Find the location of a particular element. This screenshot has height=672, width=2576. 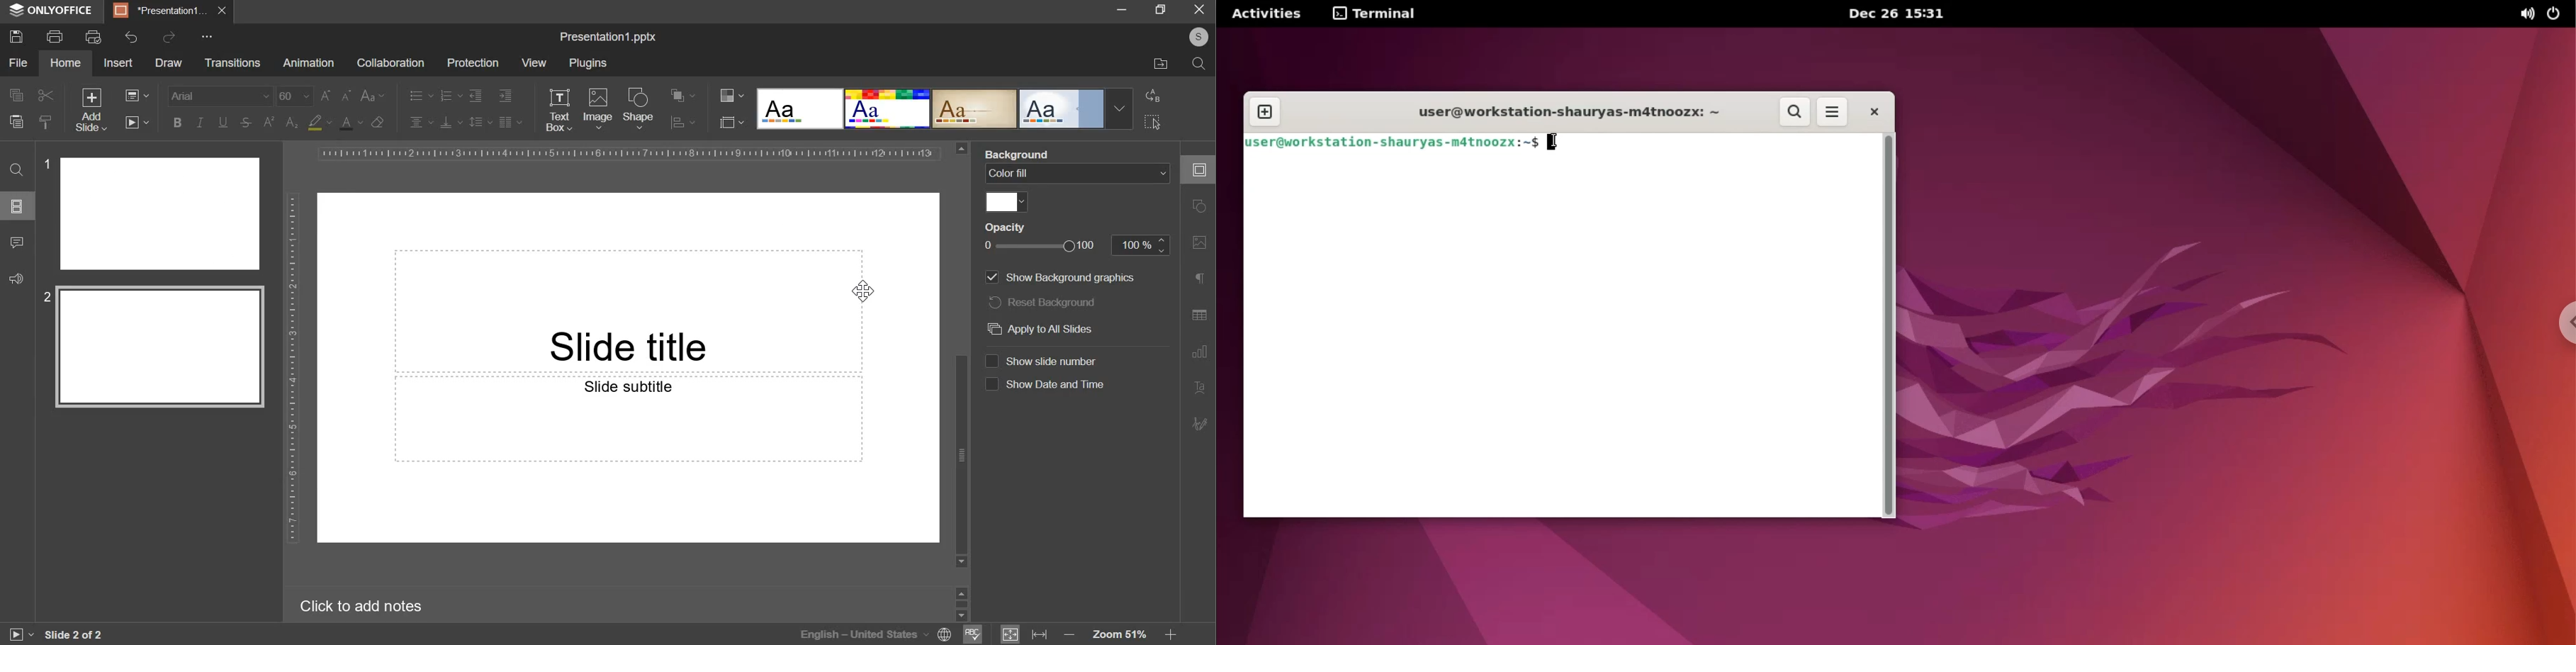

text color is located at coordinates (350, 123).